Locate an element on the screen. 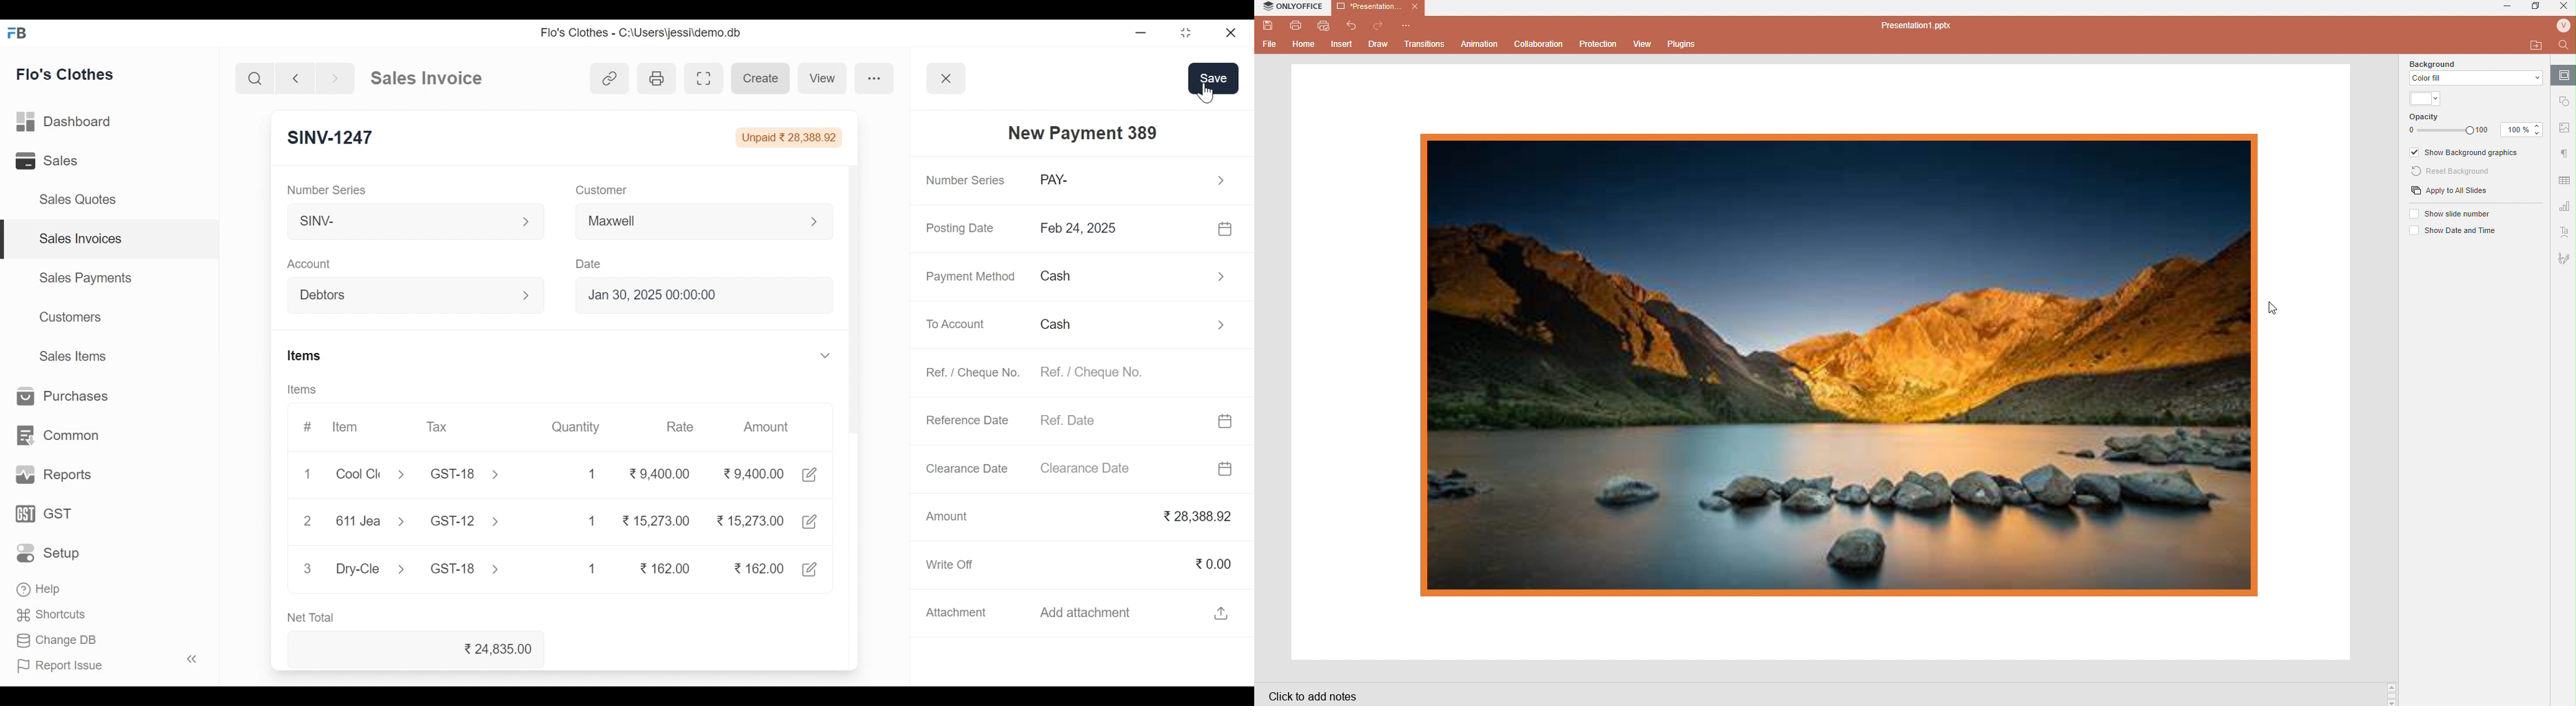 This screenshot has width=2576, height=728. Number Series is located at coordinates (328, 190).